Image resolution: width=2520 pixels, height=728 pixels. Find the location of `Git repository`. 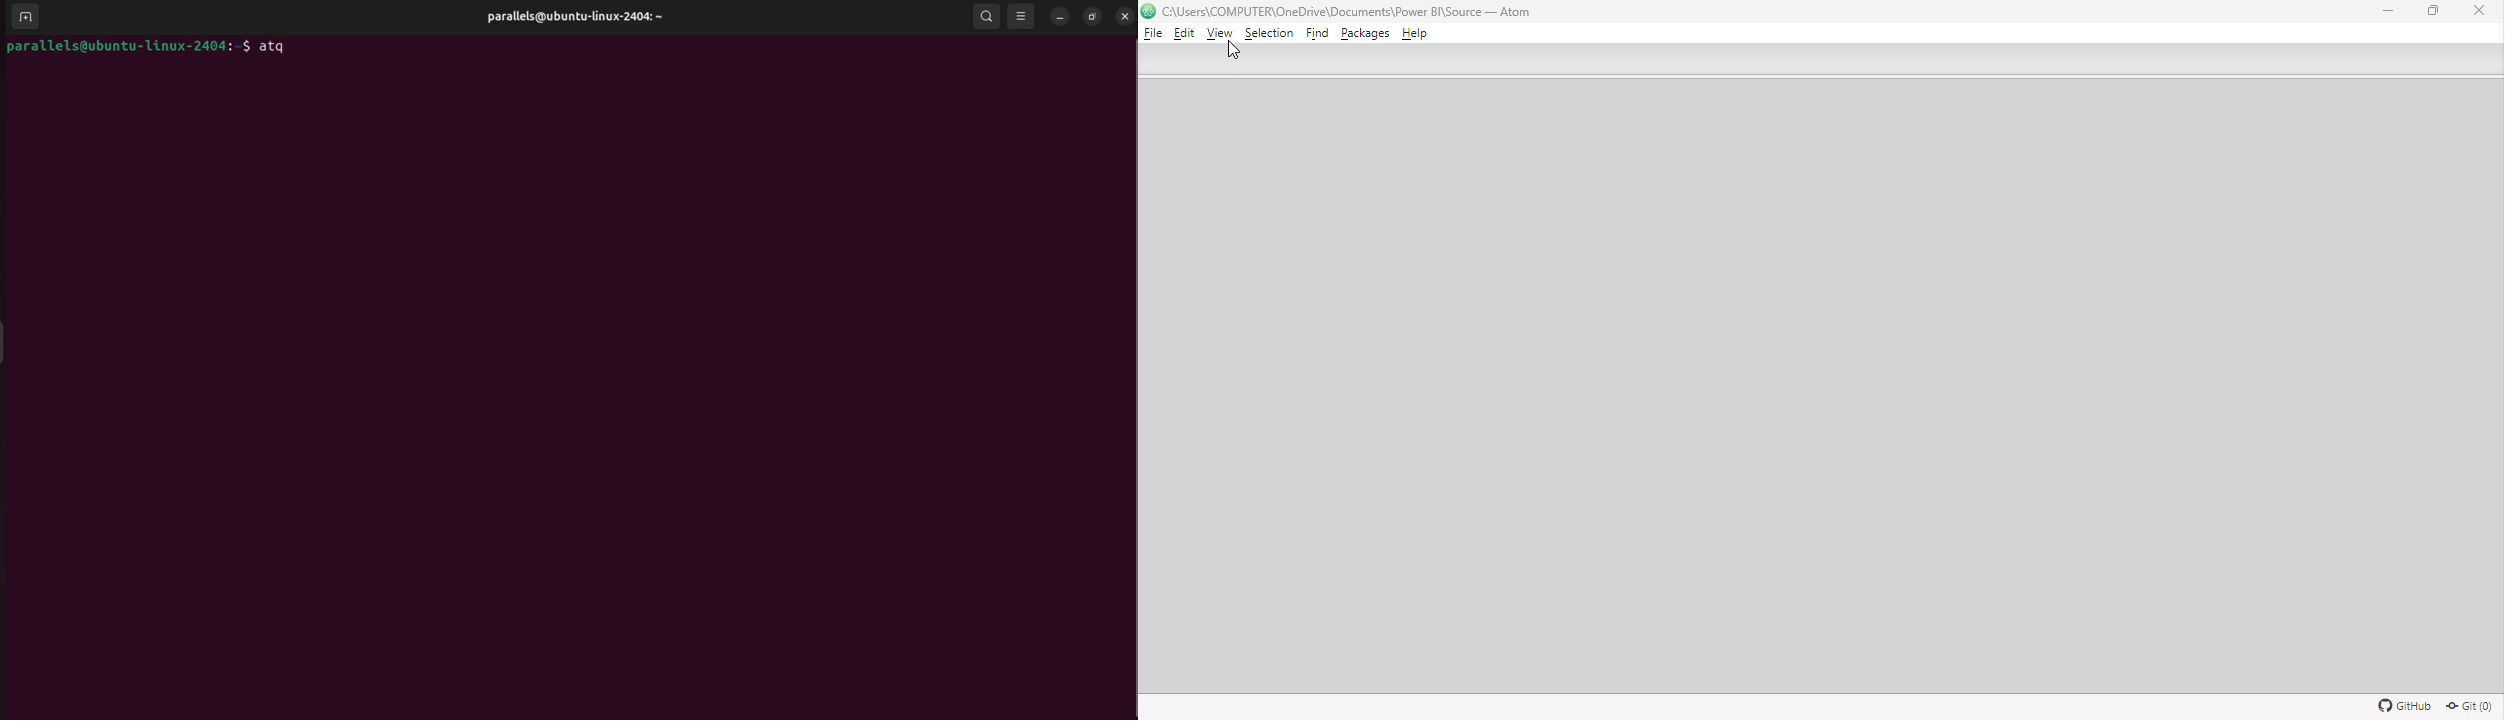

Git repository is located at coordinates (2468, 707).